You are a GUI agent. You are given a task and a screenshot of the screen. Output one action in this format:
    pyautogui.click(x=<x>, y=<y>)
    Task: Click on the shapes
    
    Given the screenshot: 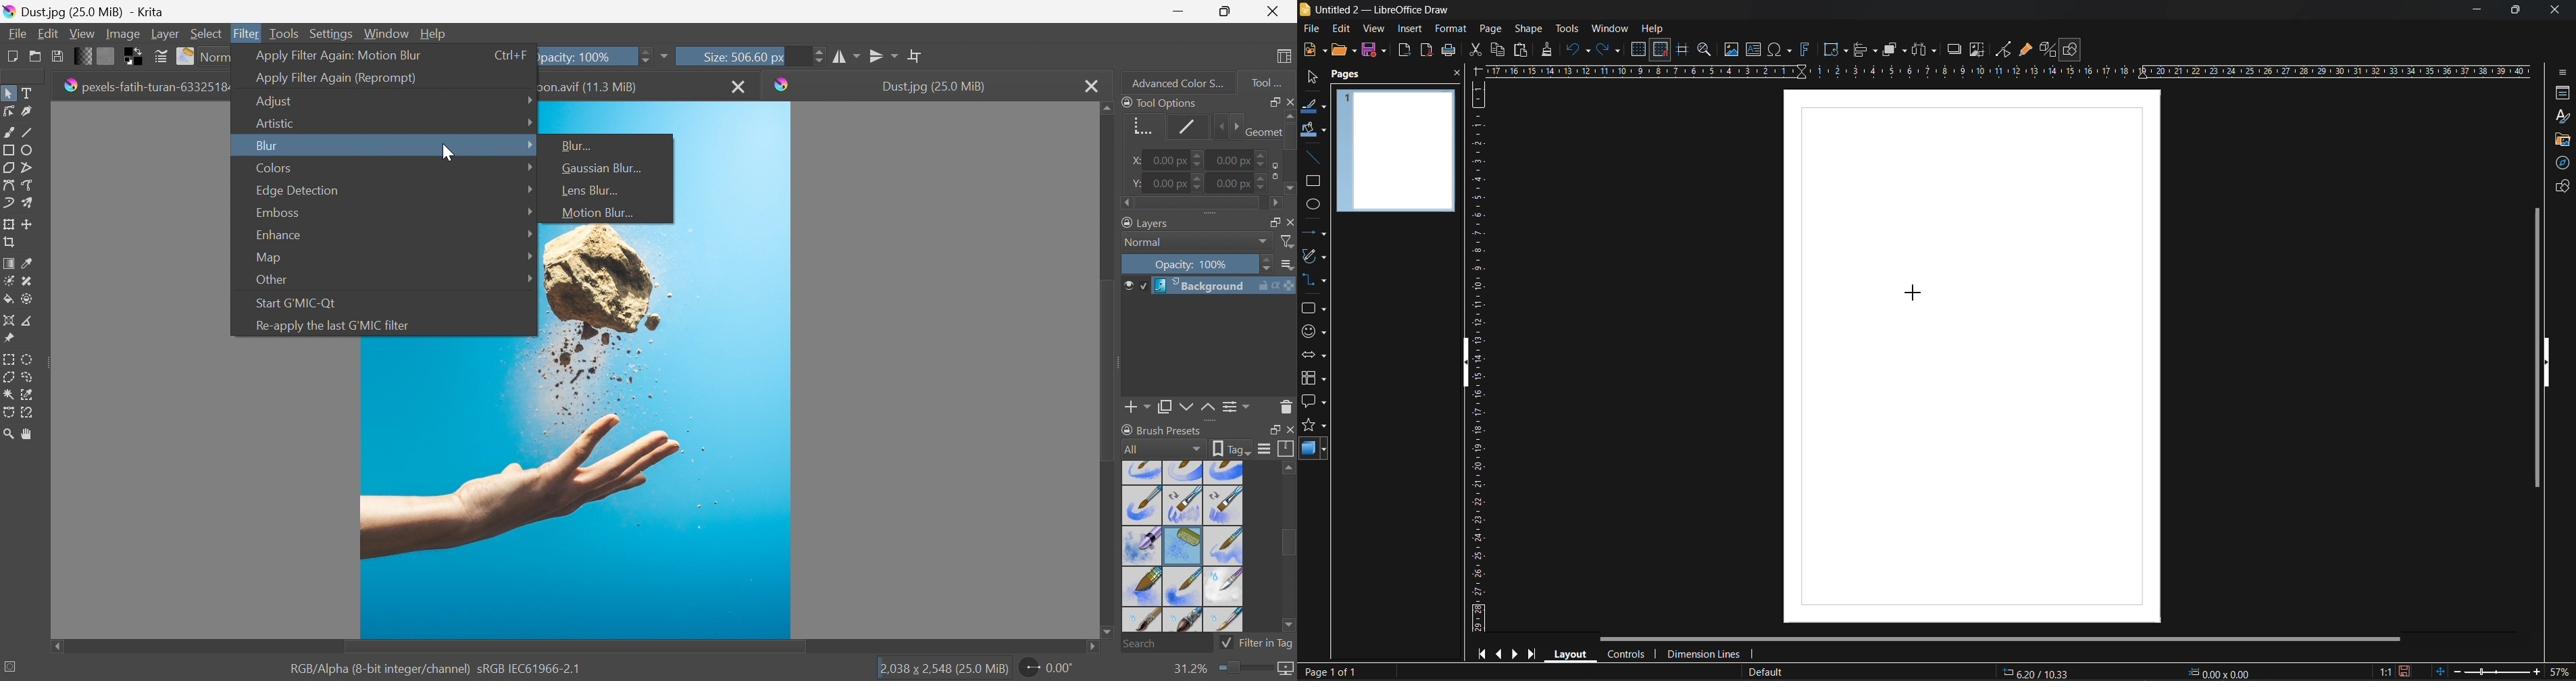 What is the action you would take?
    pyautogui.click(x=2560, y=189)
    